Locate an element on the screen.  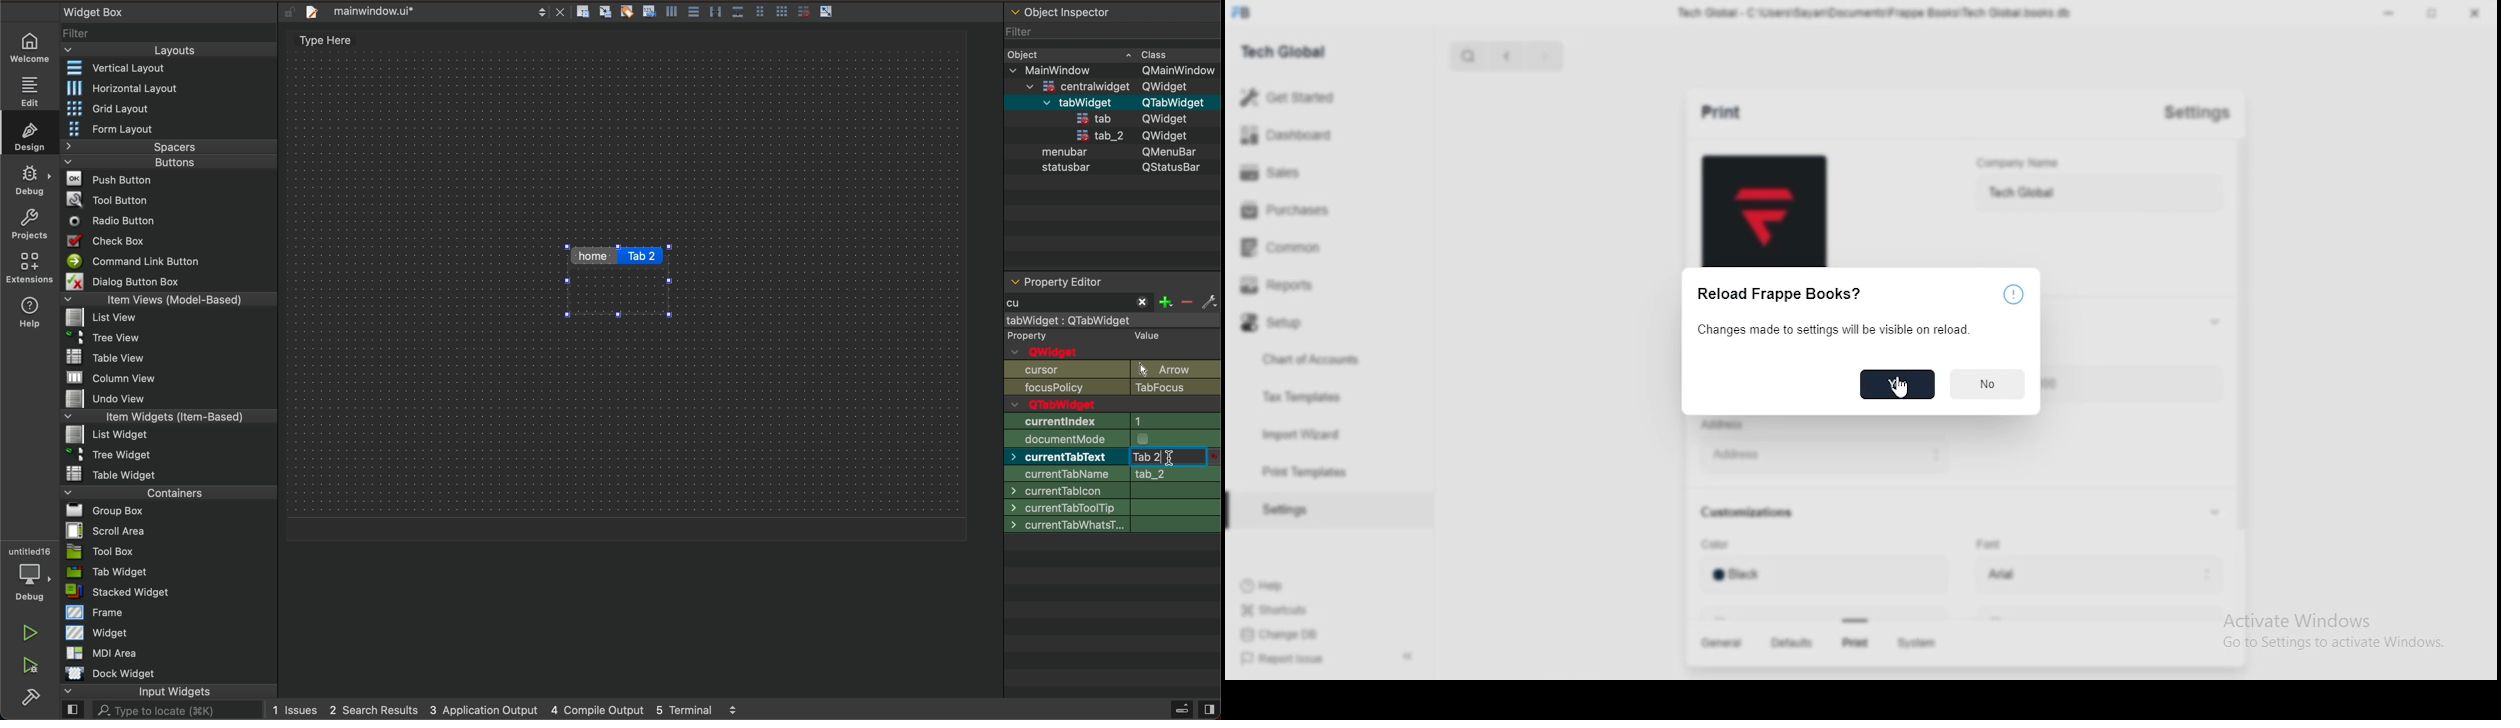
Report Issue is located at coordinates (1284, 662).